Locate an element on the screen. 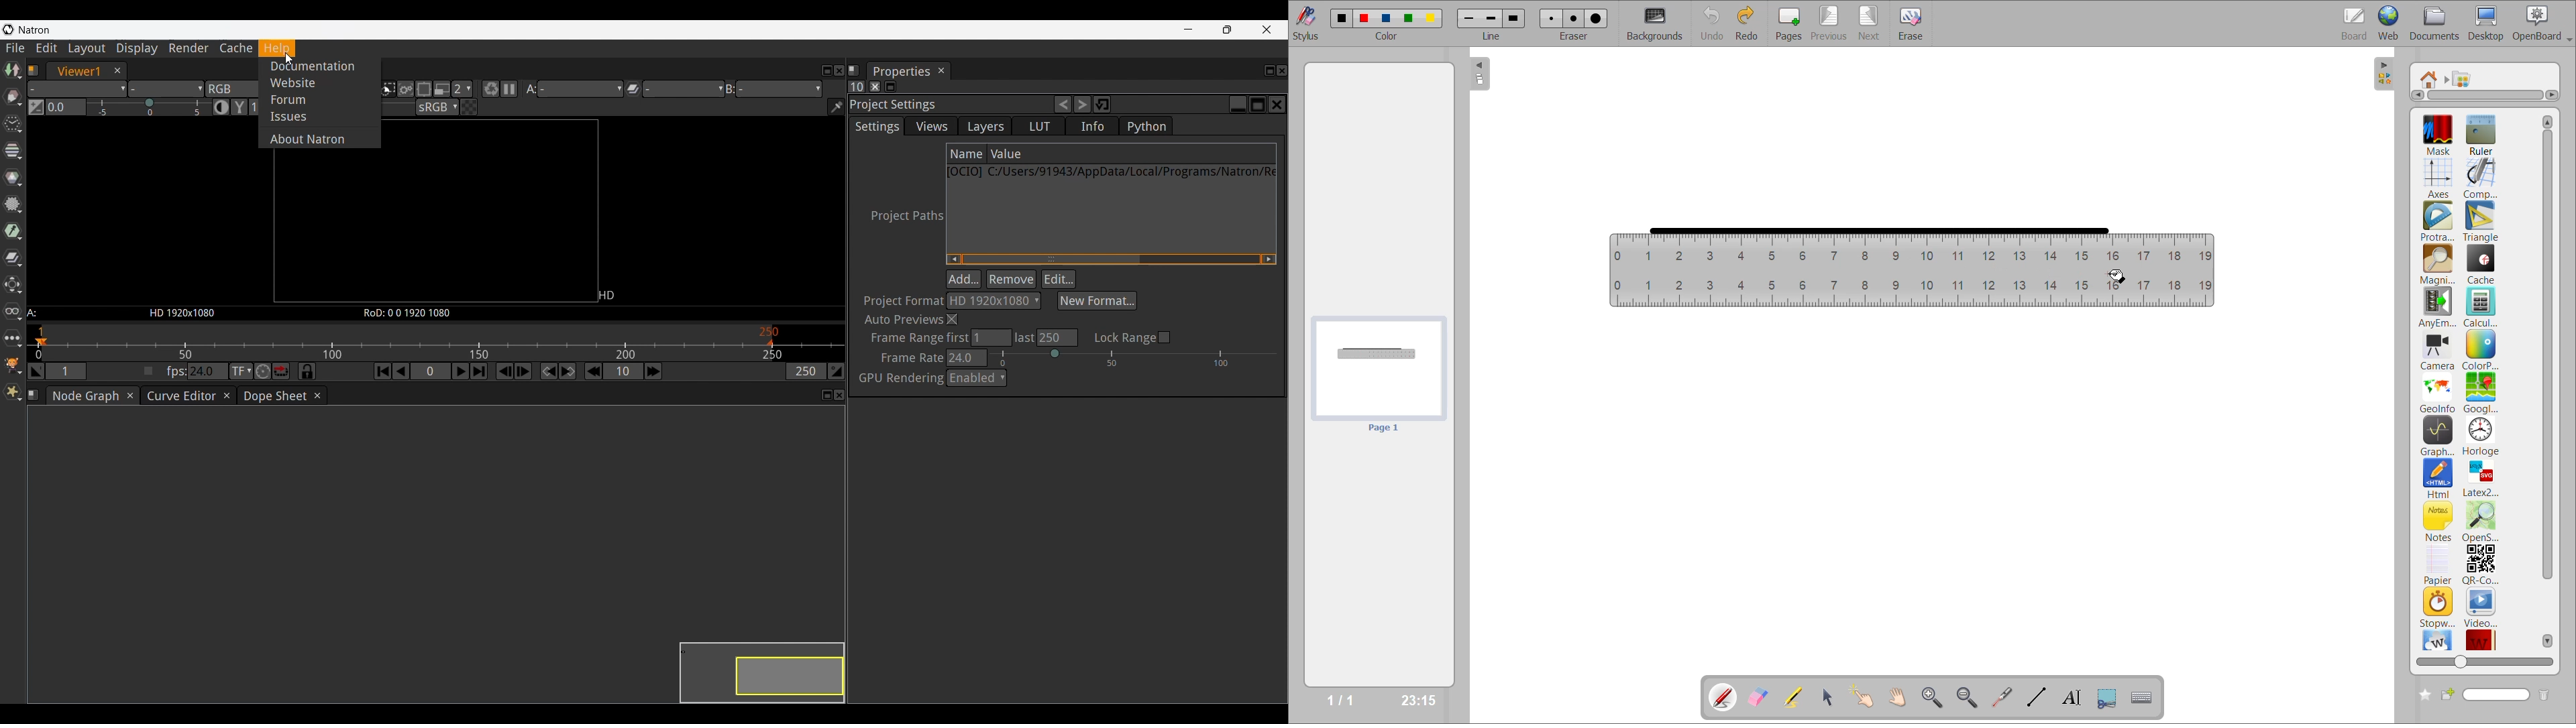 The height and width of the screenshot is (728, 2576). line 2 is located at coordinates (1490, 18).